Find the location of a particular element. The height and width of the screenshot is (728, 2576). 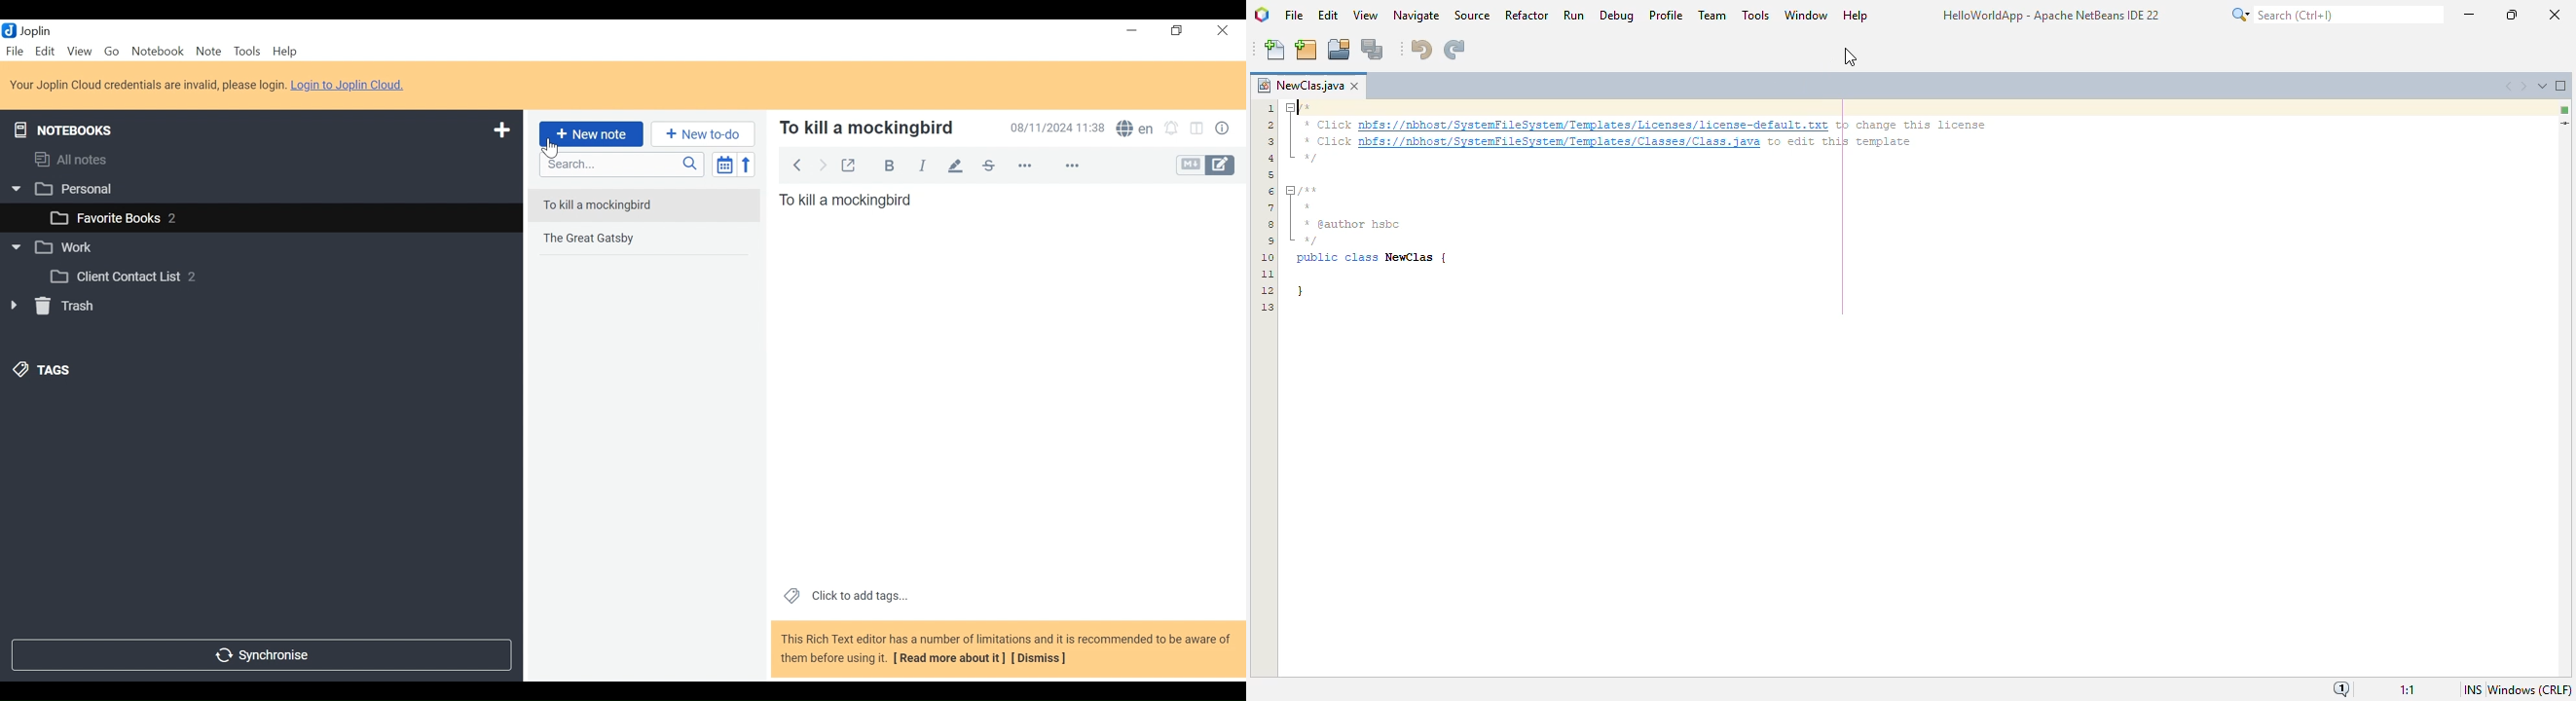

To kill a mockingbird is located at coordinates (882, 129).